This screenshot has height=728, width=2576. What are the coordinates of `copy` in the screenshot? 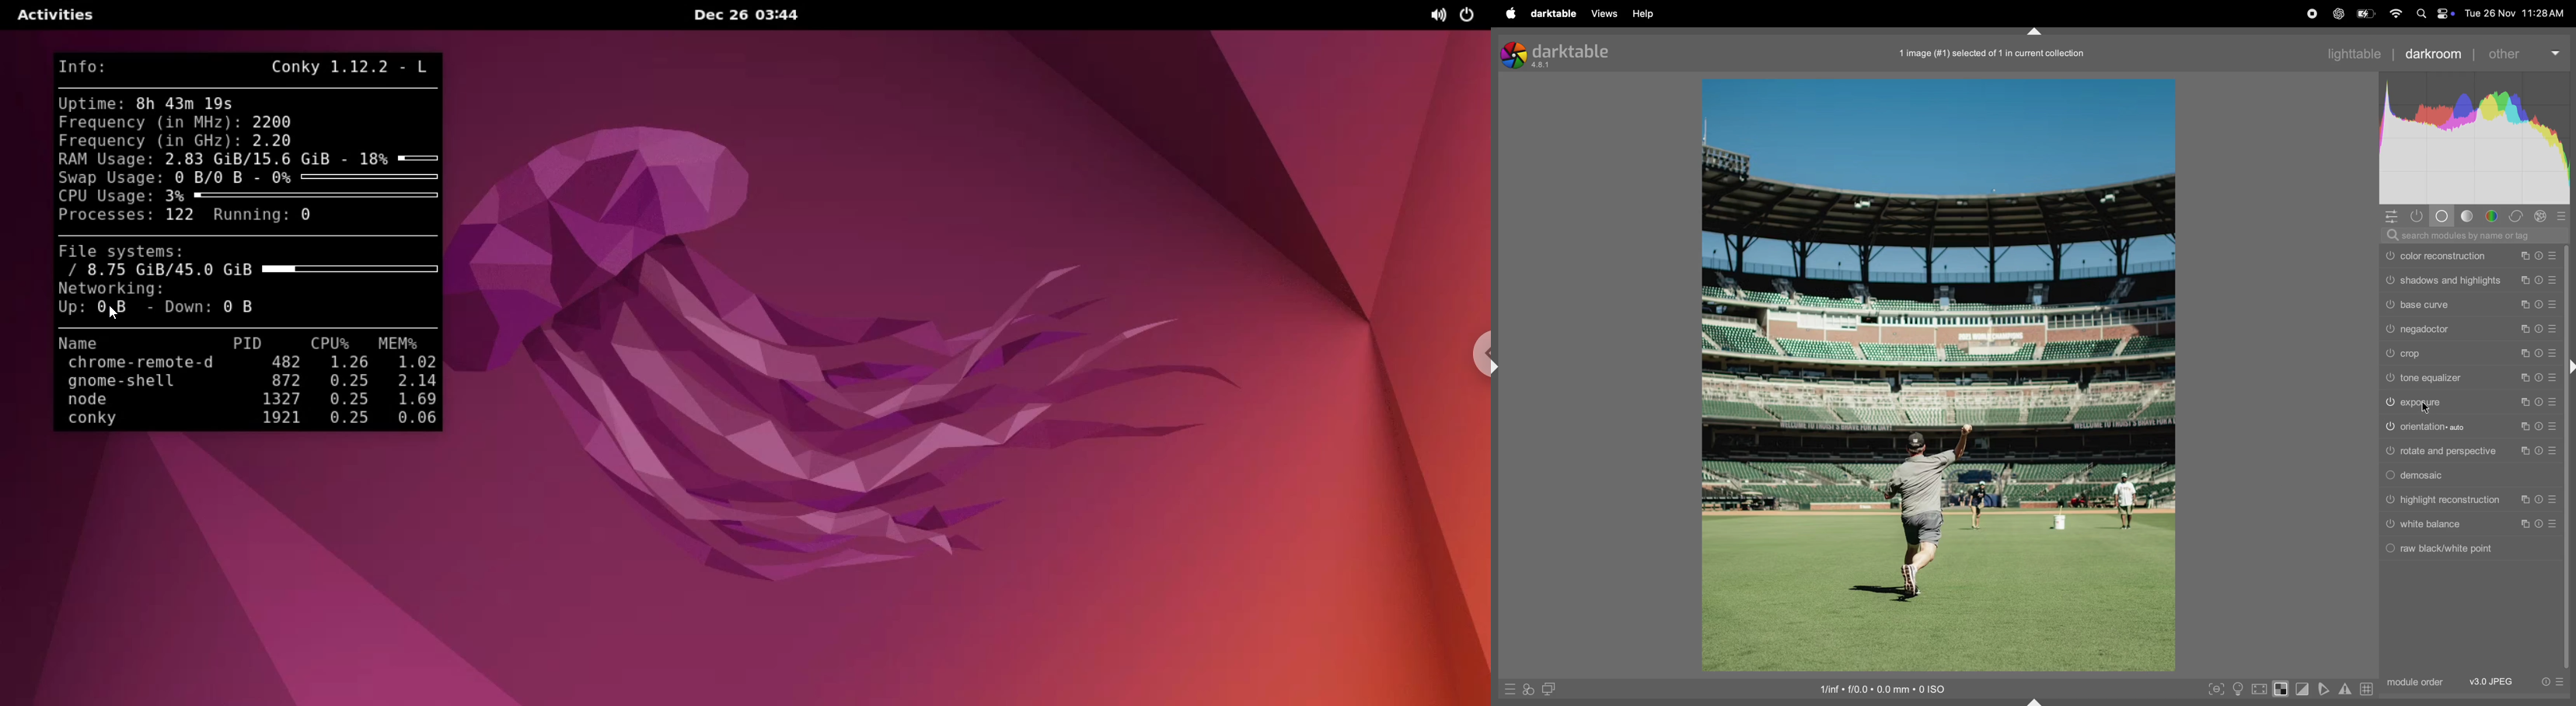 It's located at (2524, 378).